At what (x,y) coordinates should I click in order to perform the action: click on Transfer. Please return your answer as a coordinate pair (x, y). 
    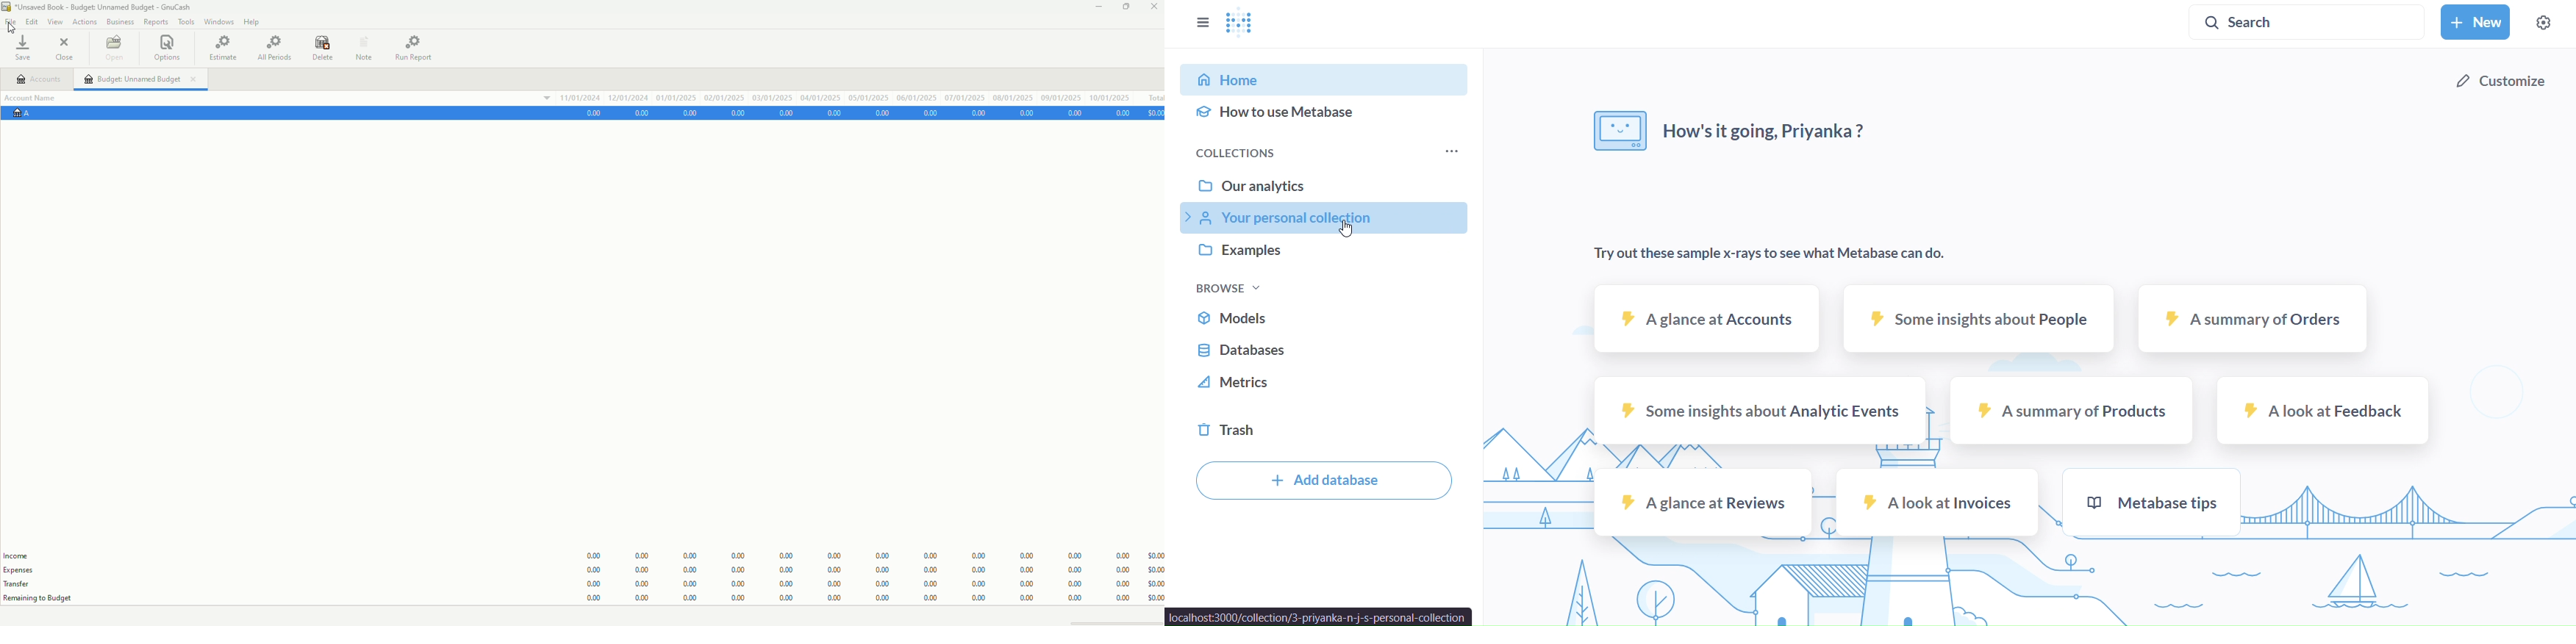
    Looking at the image, I should click on (19, 584).